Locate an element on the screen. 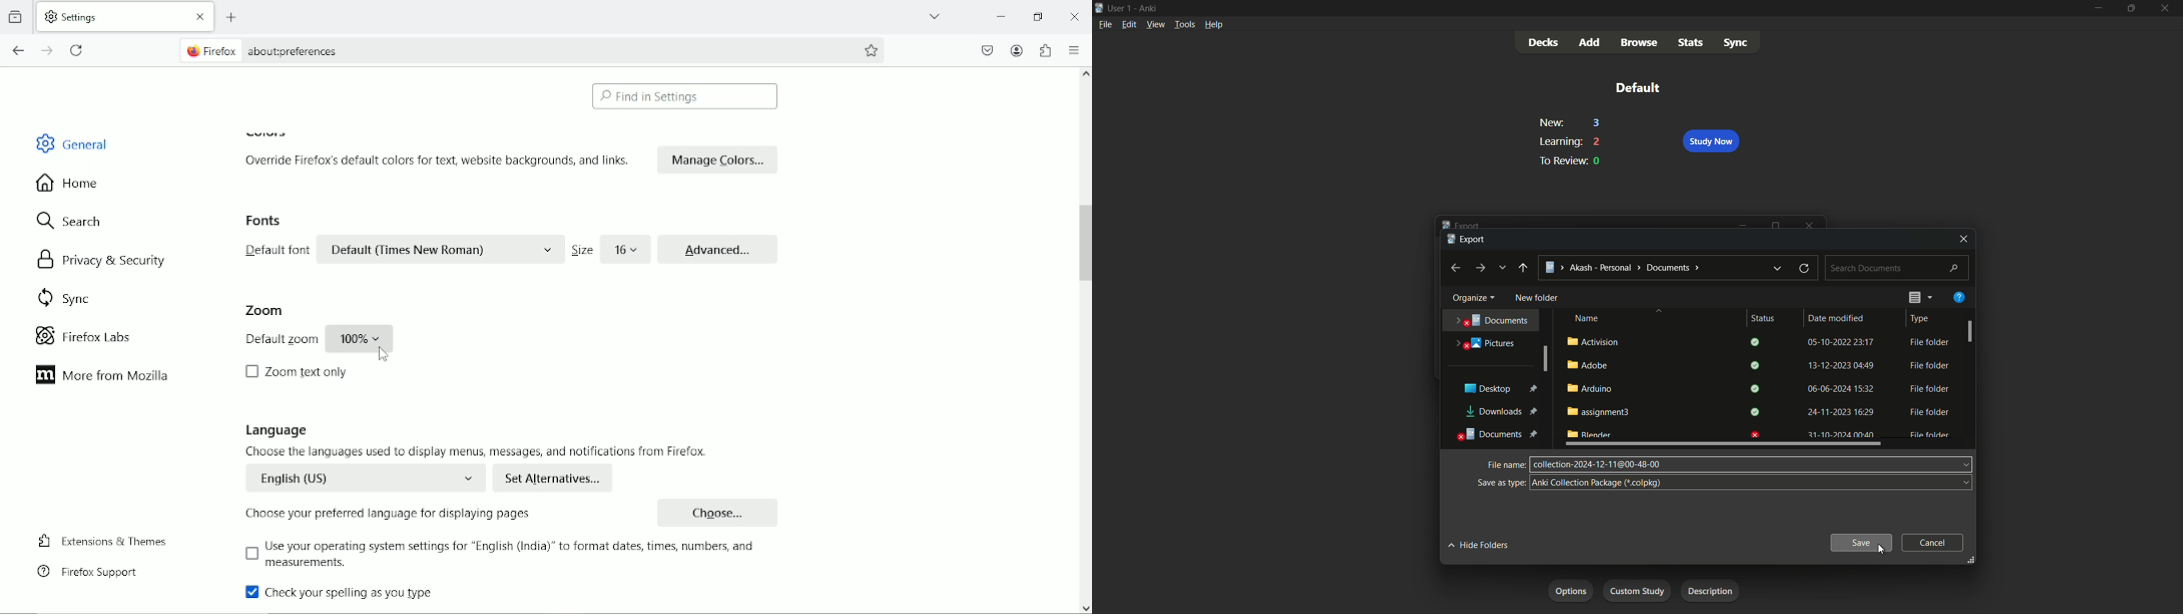  cancel is located at coordinates (1932, 543).